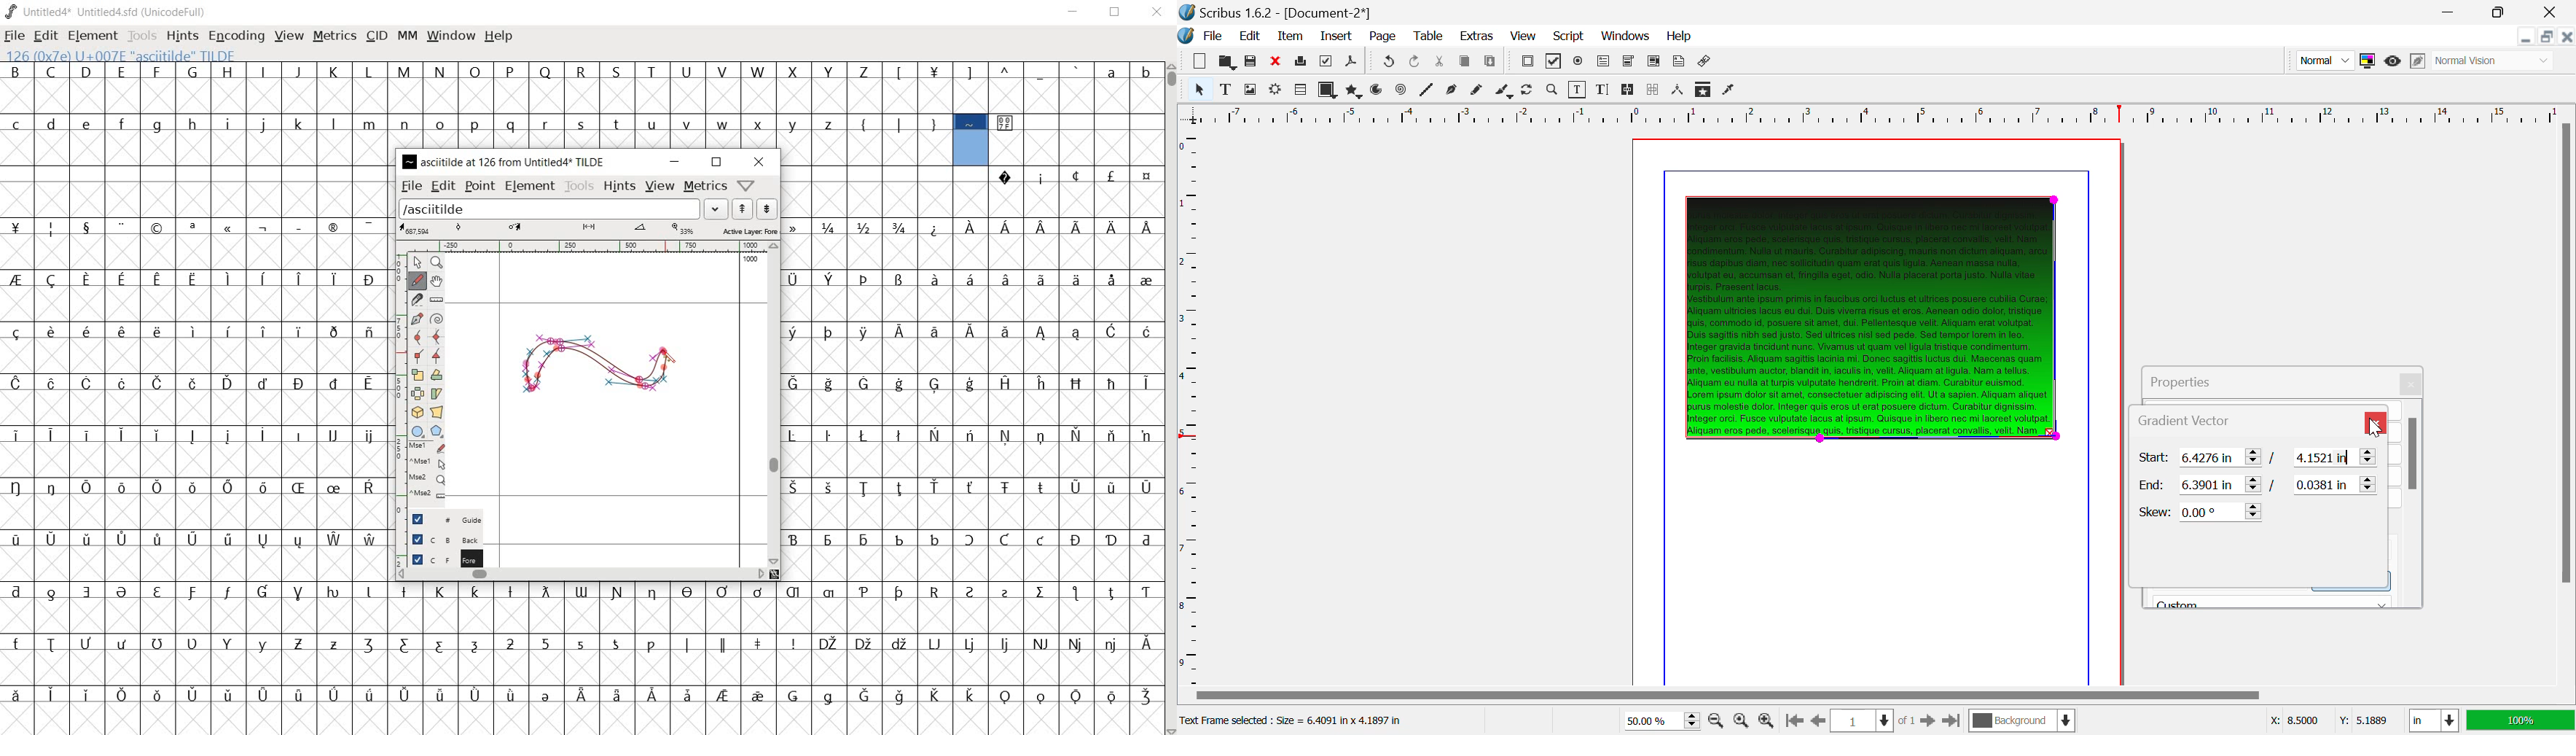 The width and height of the screenshot is (2576, 756). I want to click on glyph characters, so click(777, 87).